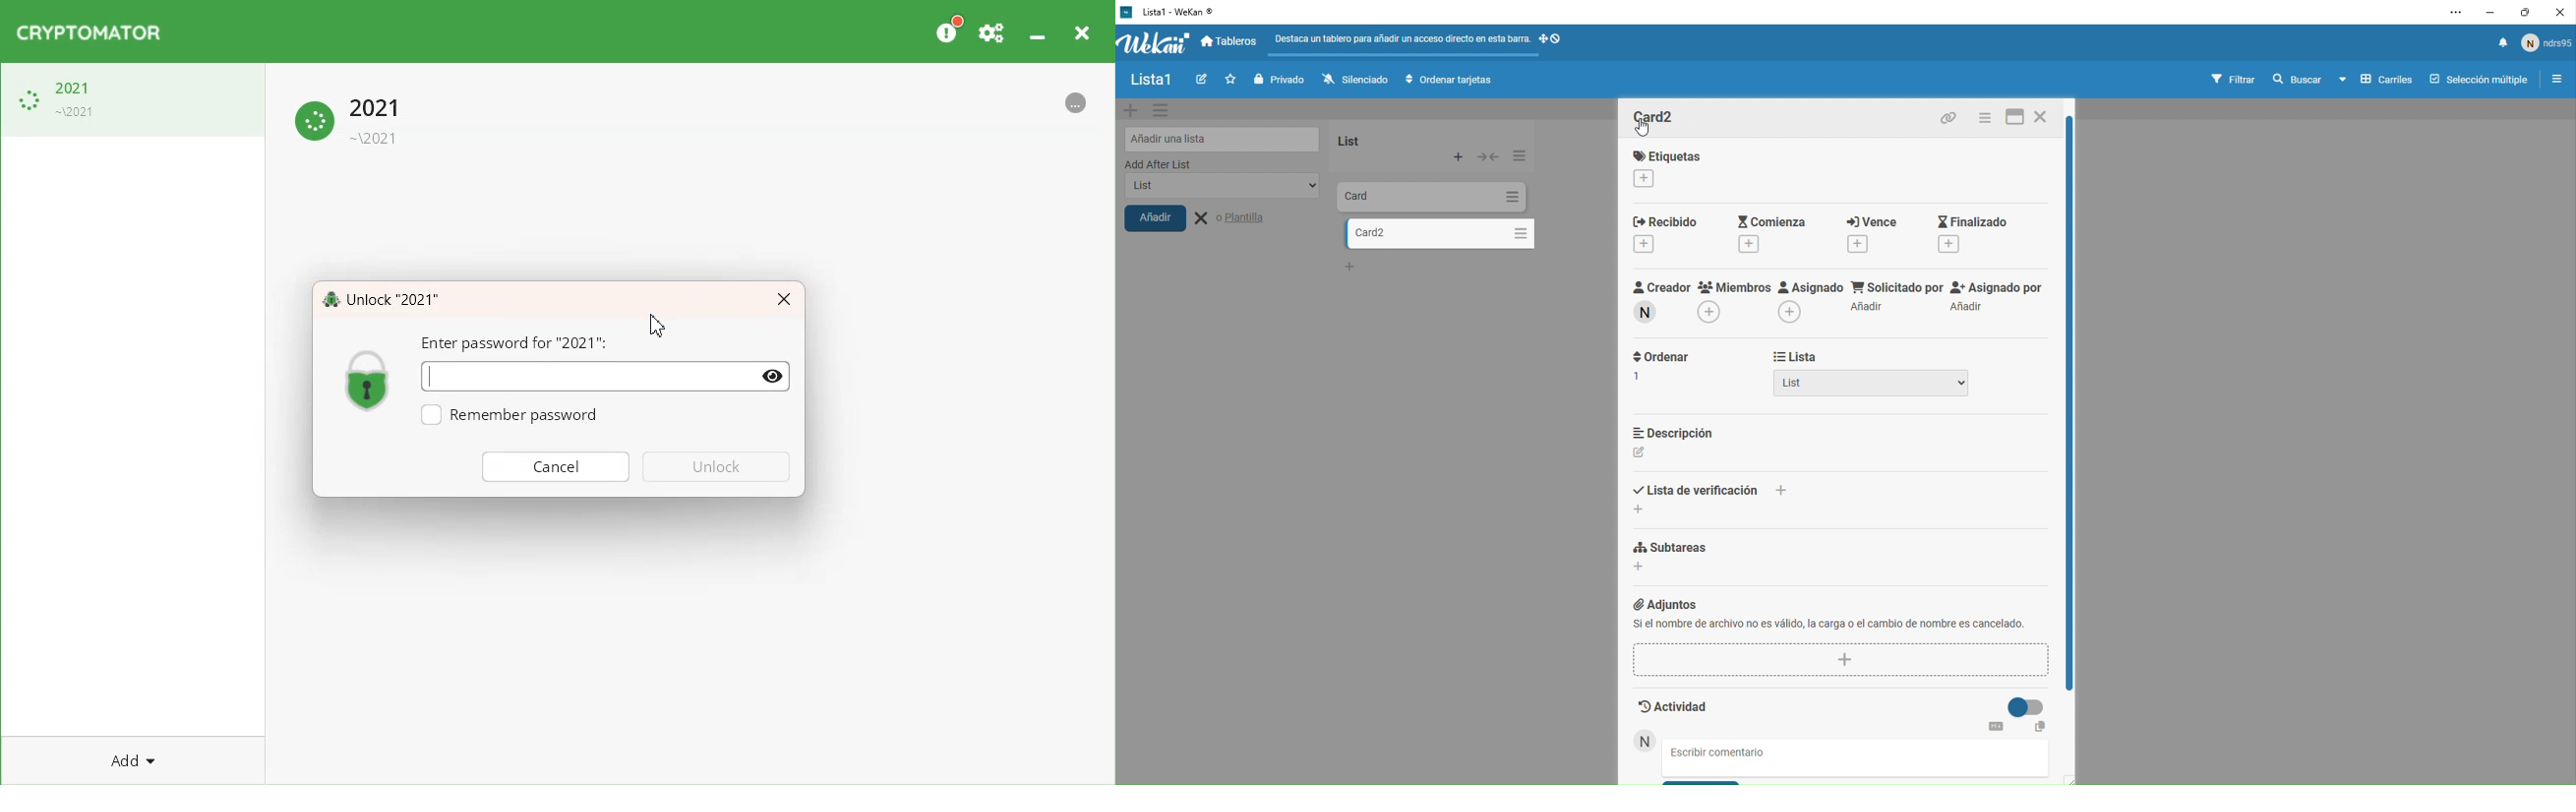  I want to click on Solicitado Pon, so click(1896, 299).